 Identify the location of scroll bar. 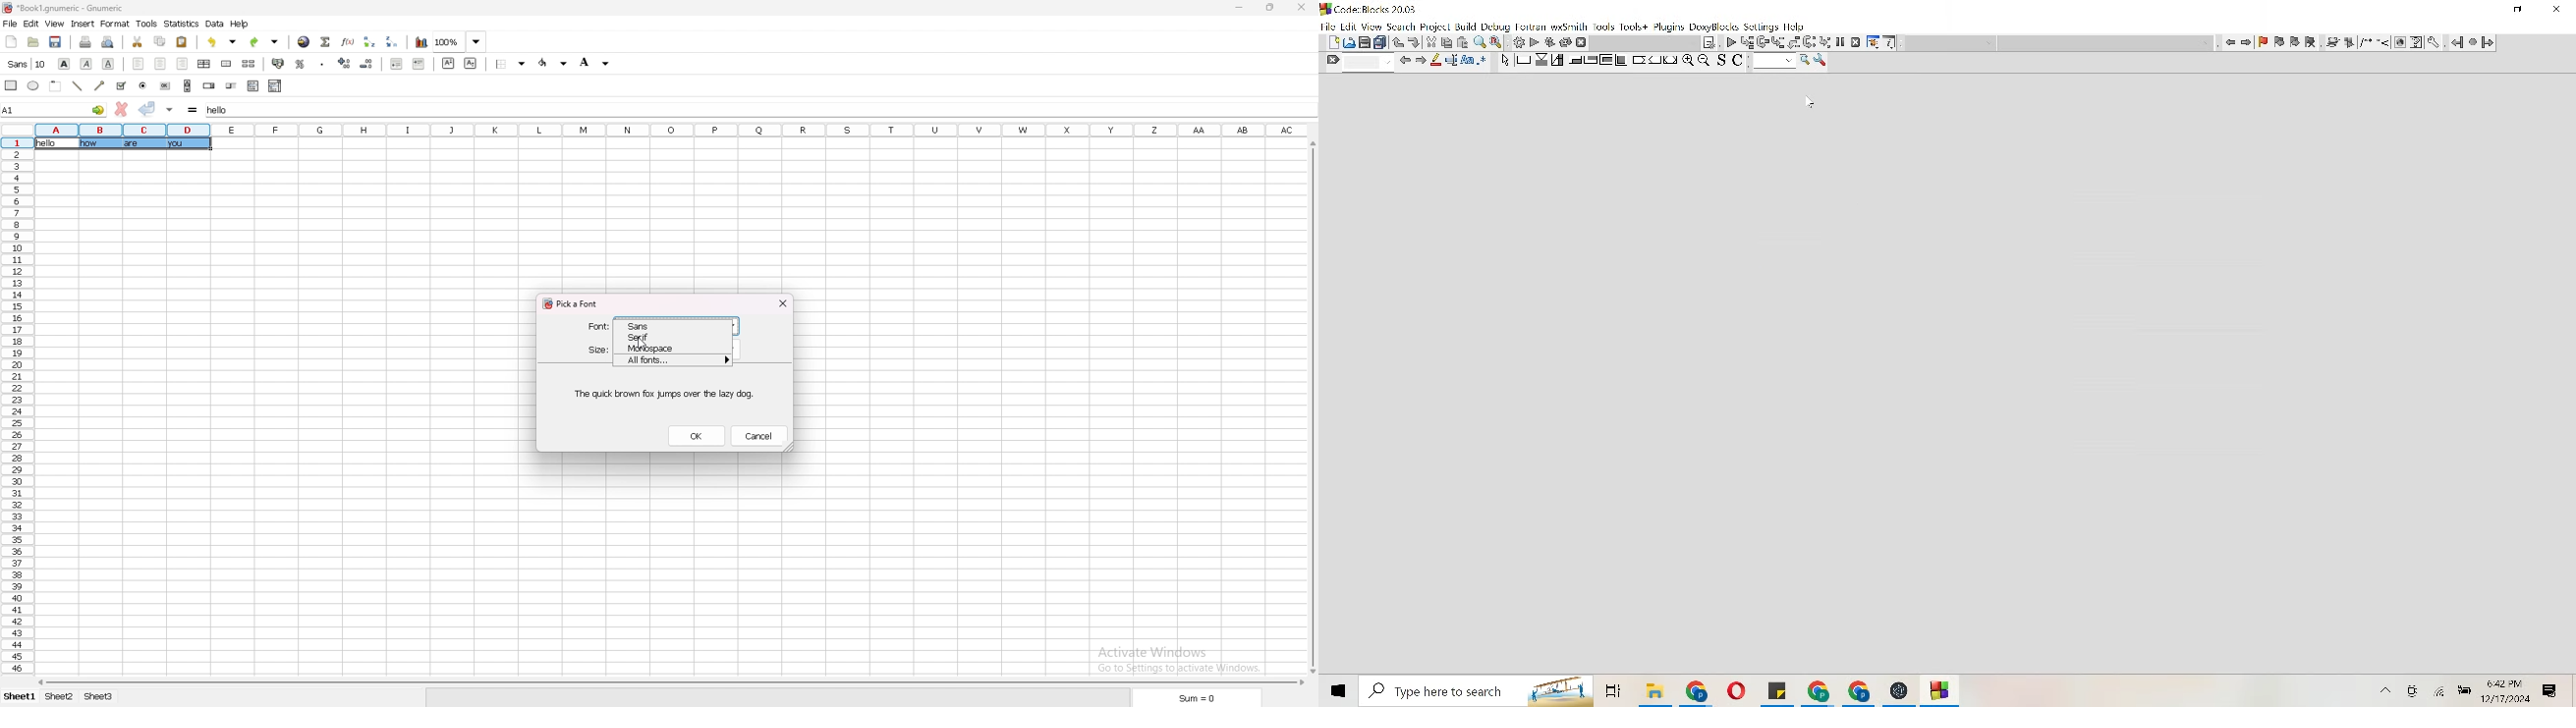
(1312, 406).